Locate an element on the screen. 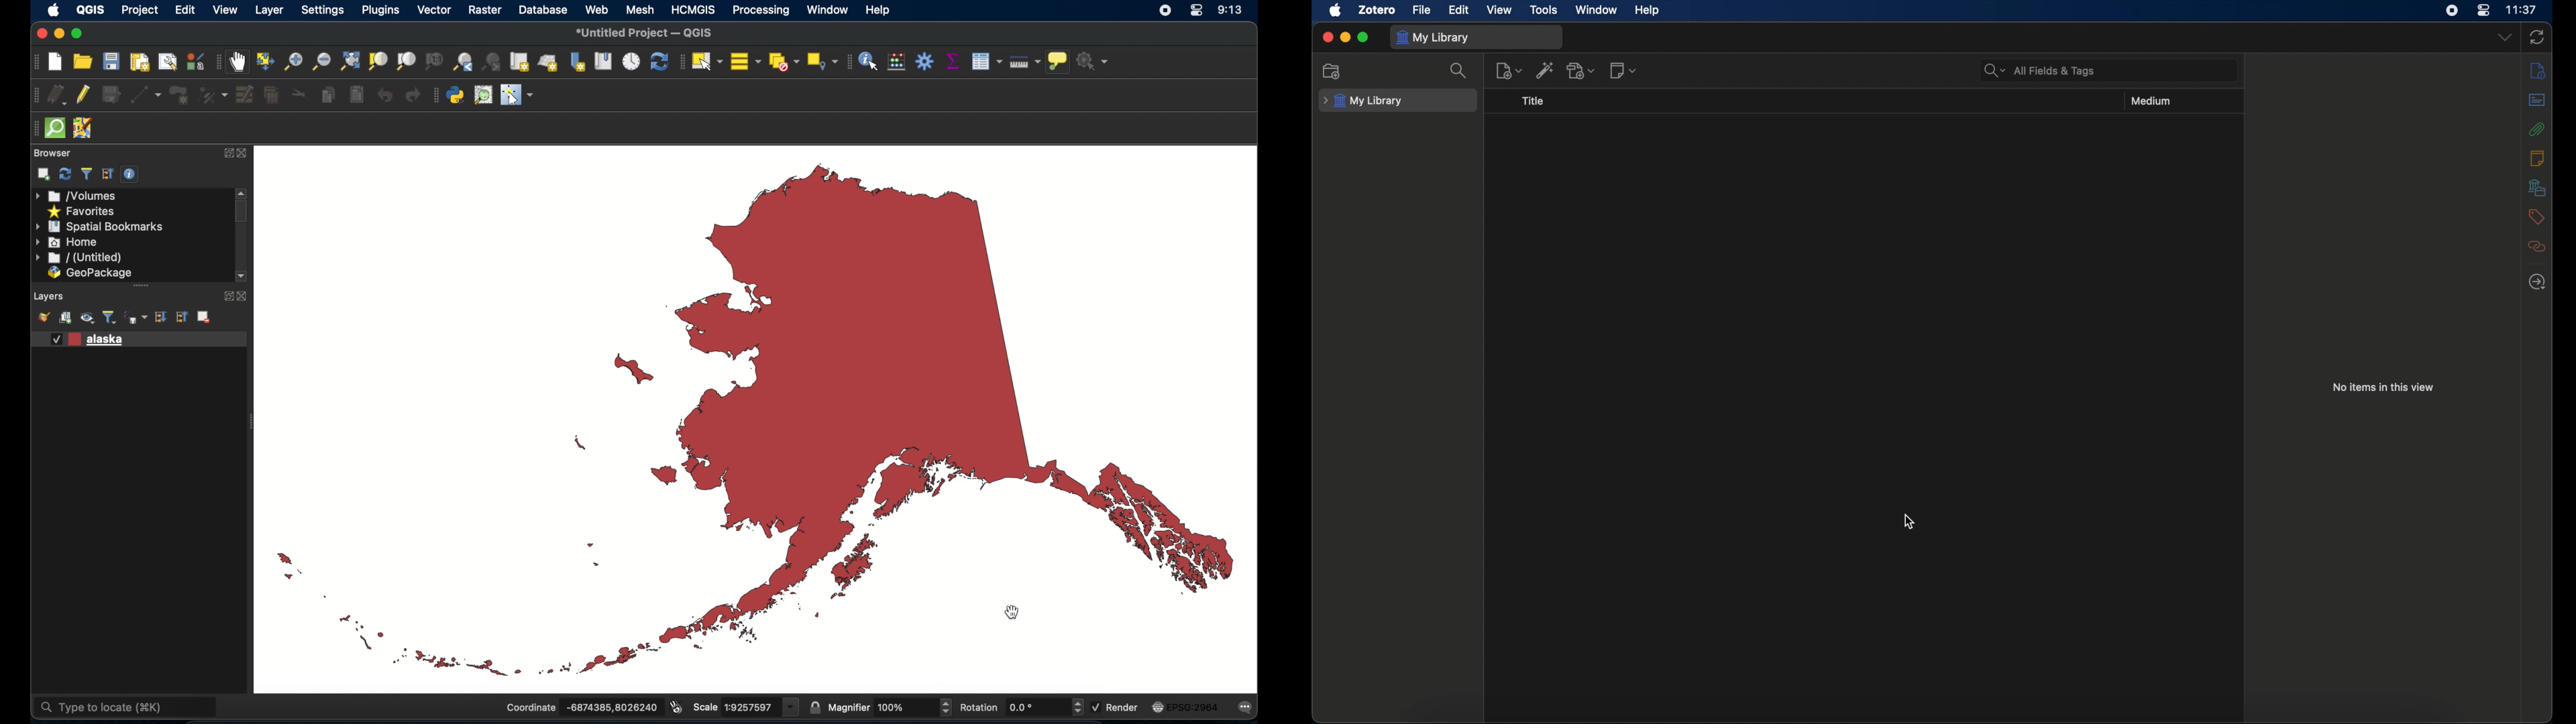 The width and height of the screenshot is (2576, 728). zotero is located at coordinates (1377, 9).